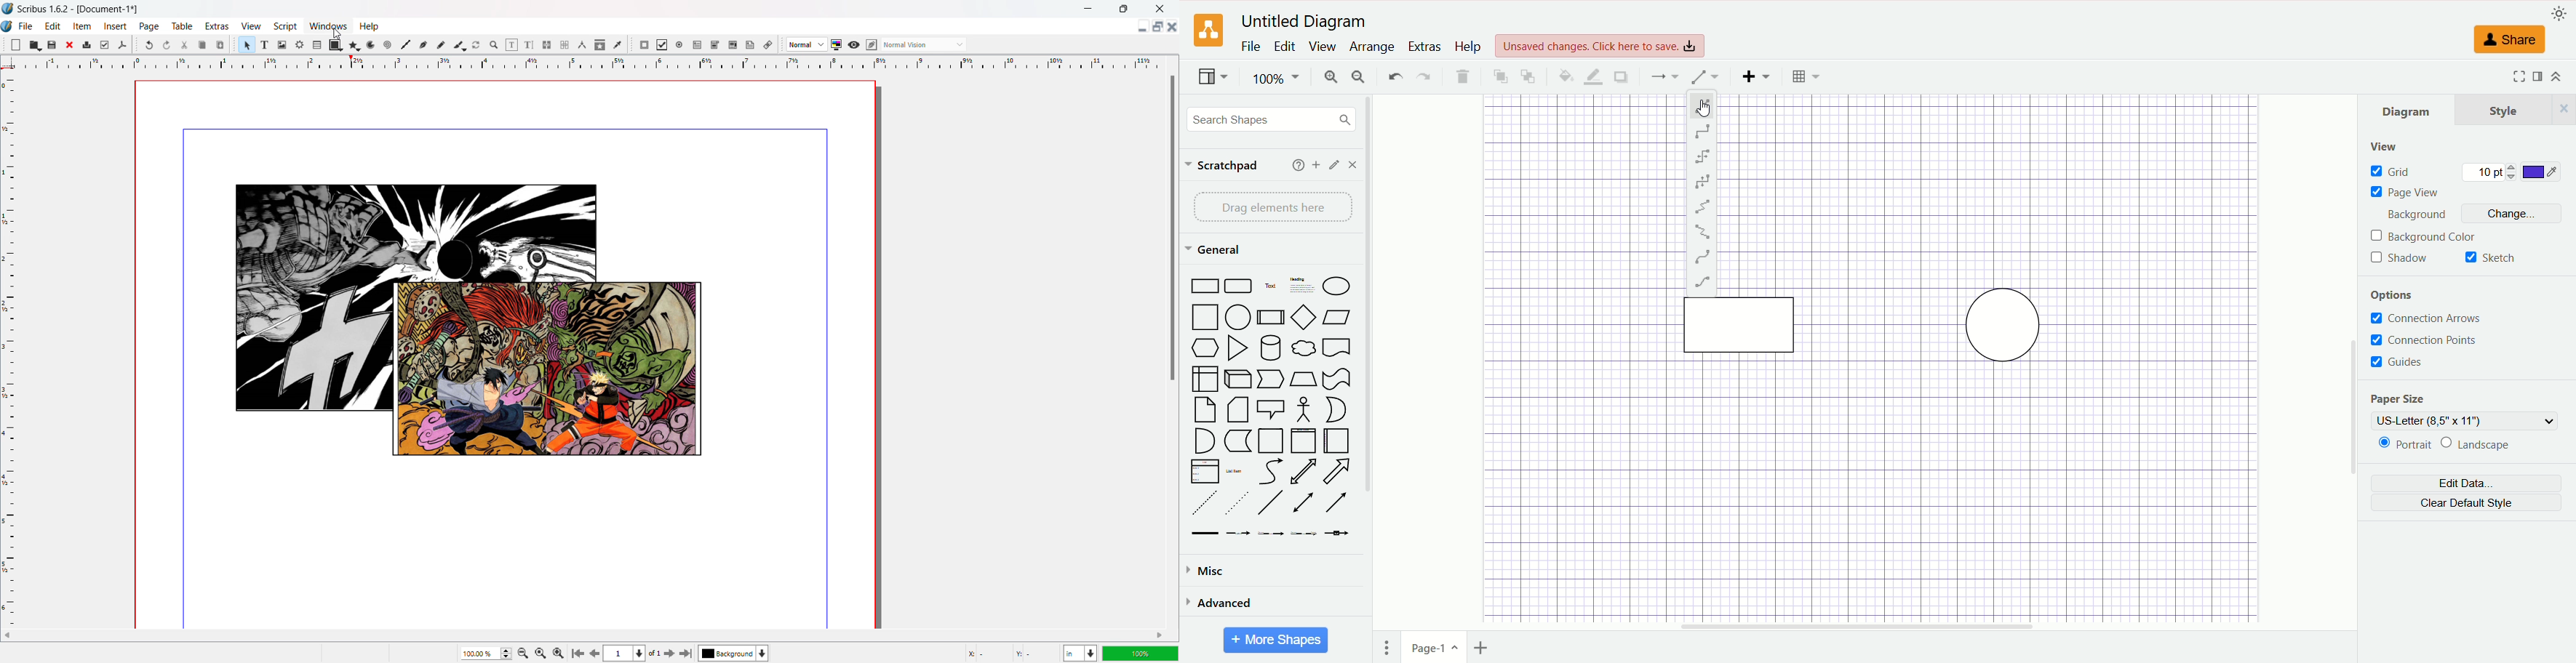 The image size is (2576, 672). Describe the element at coordinates (1251, 47) in the screenshot. I see `file` at that location.